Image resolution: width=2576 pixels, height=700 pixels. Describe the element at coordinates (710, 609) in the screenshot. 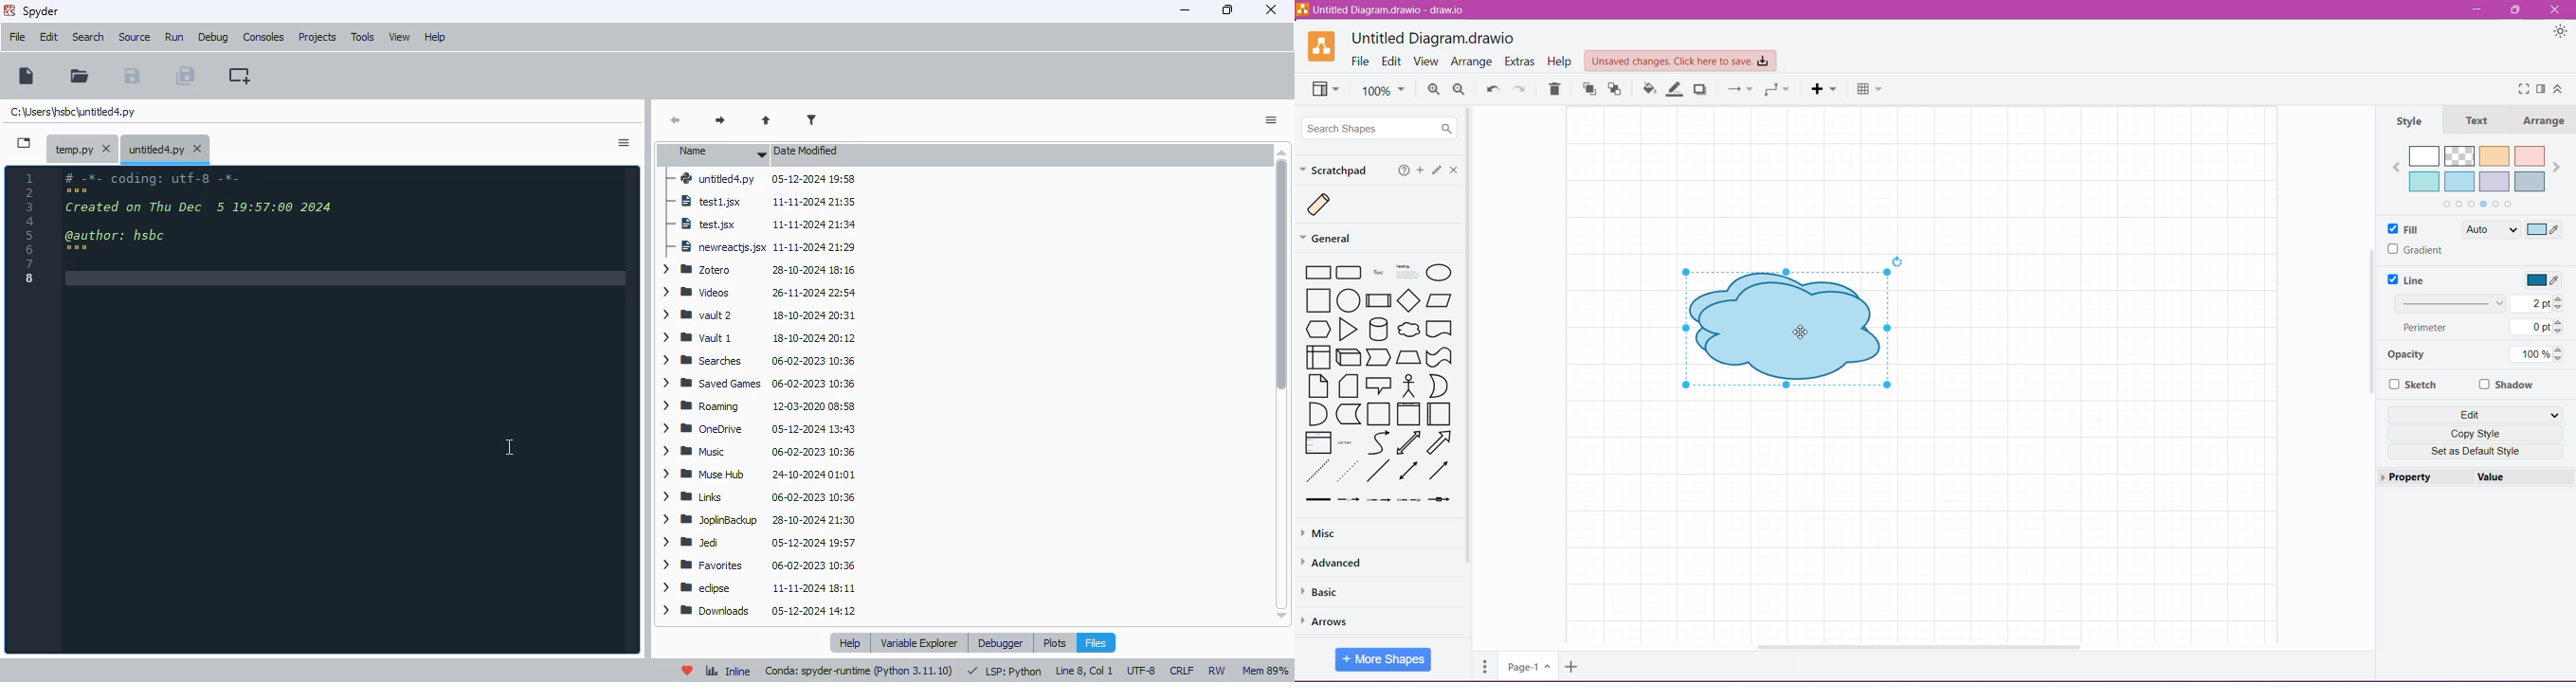

I see `downloads` at that location.